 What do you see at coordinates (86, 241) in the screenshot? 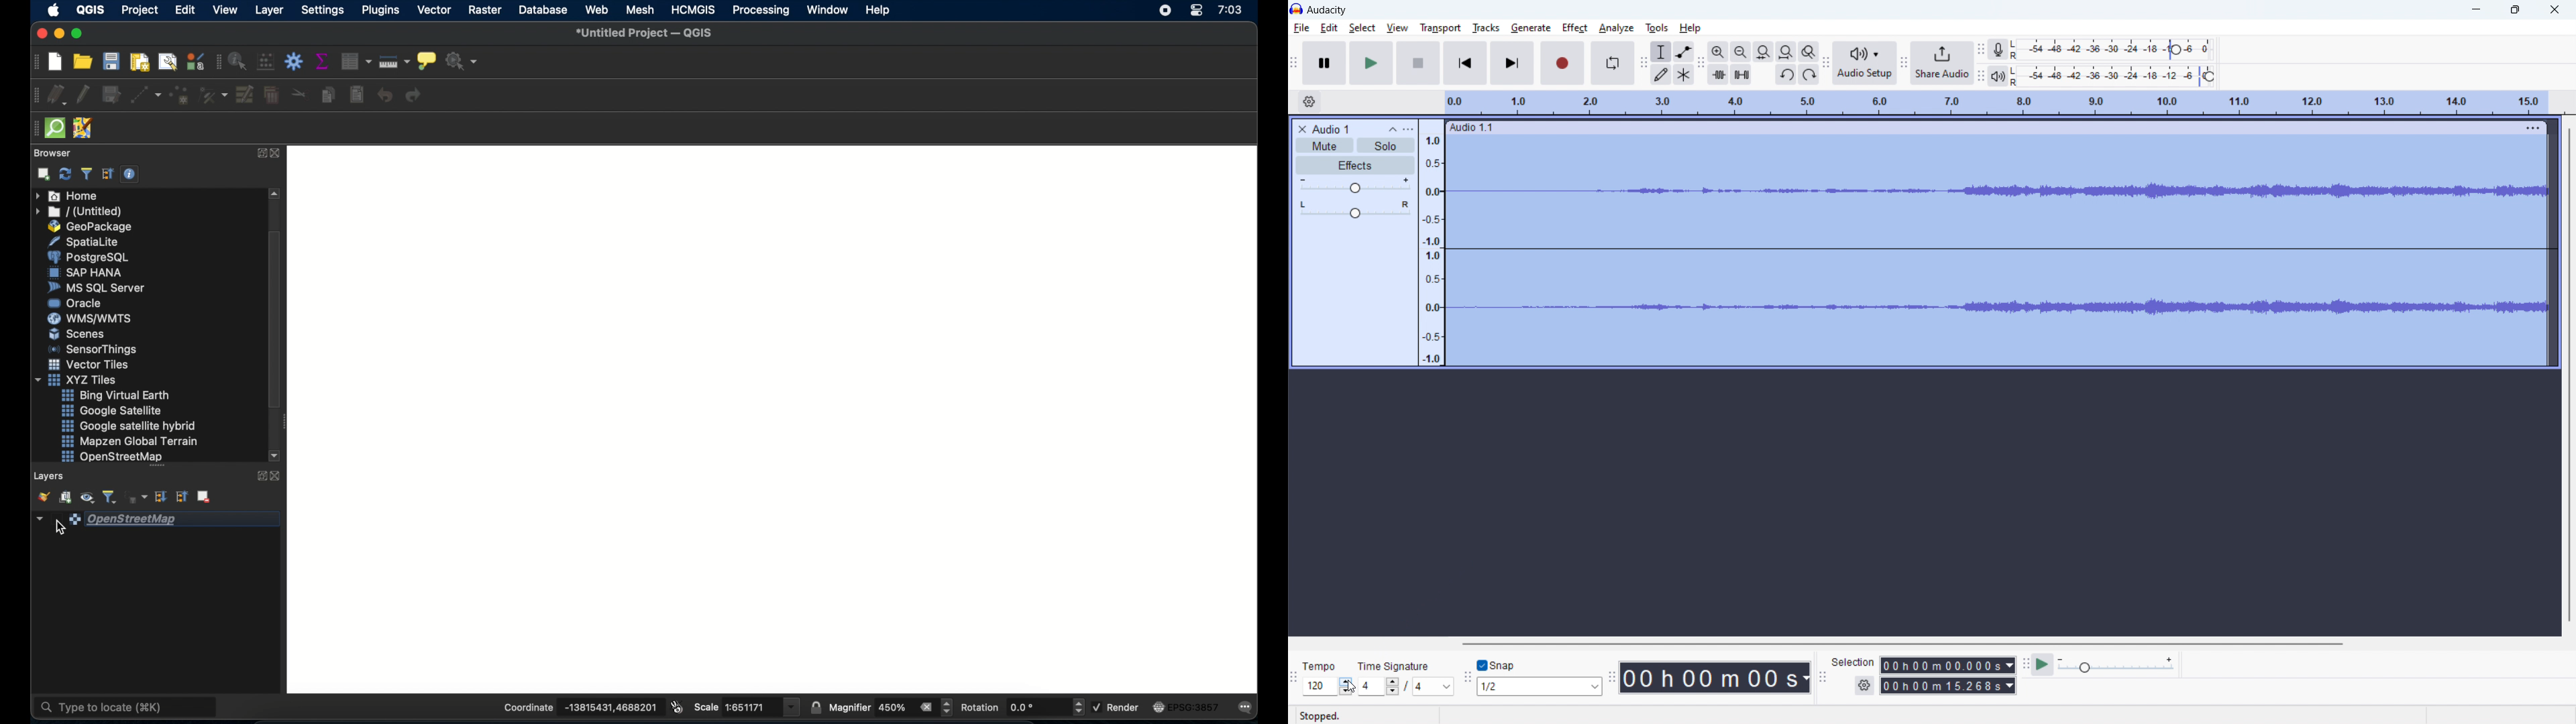
I see `spatiallite` at bounding box center [86, 241].